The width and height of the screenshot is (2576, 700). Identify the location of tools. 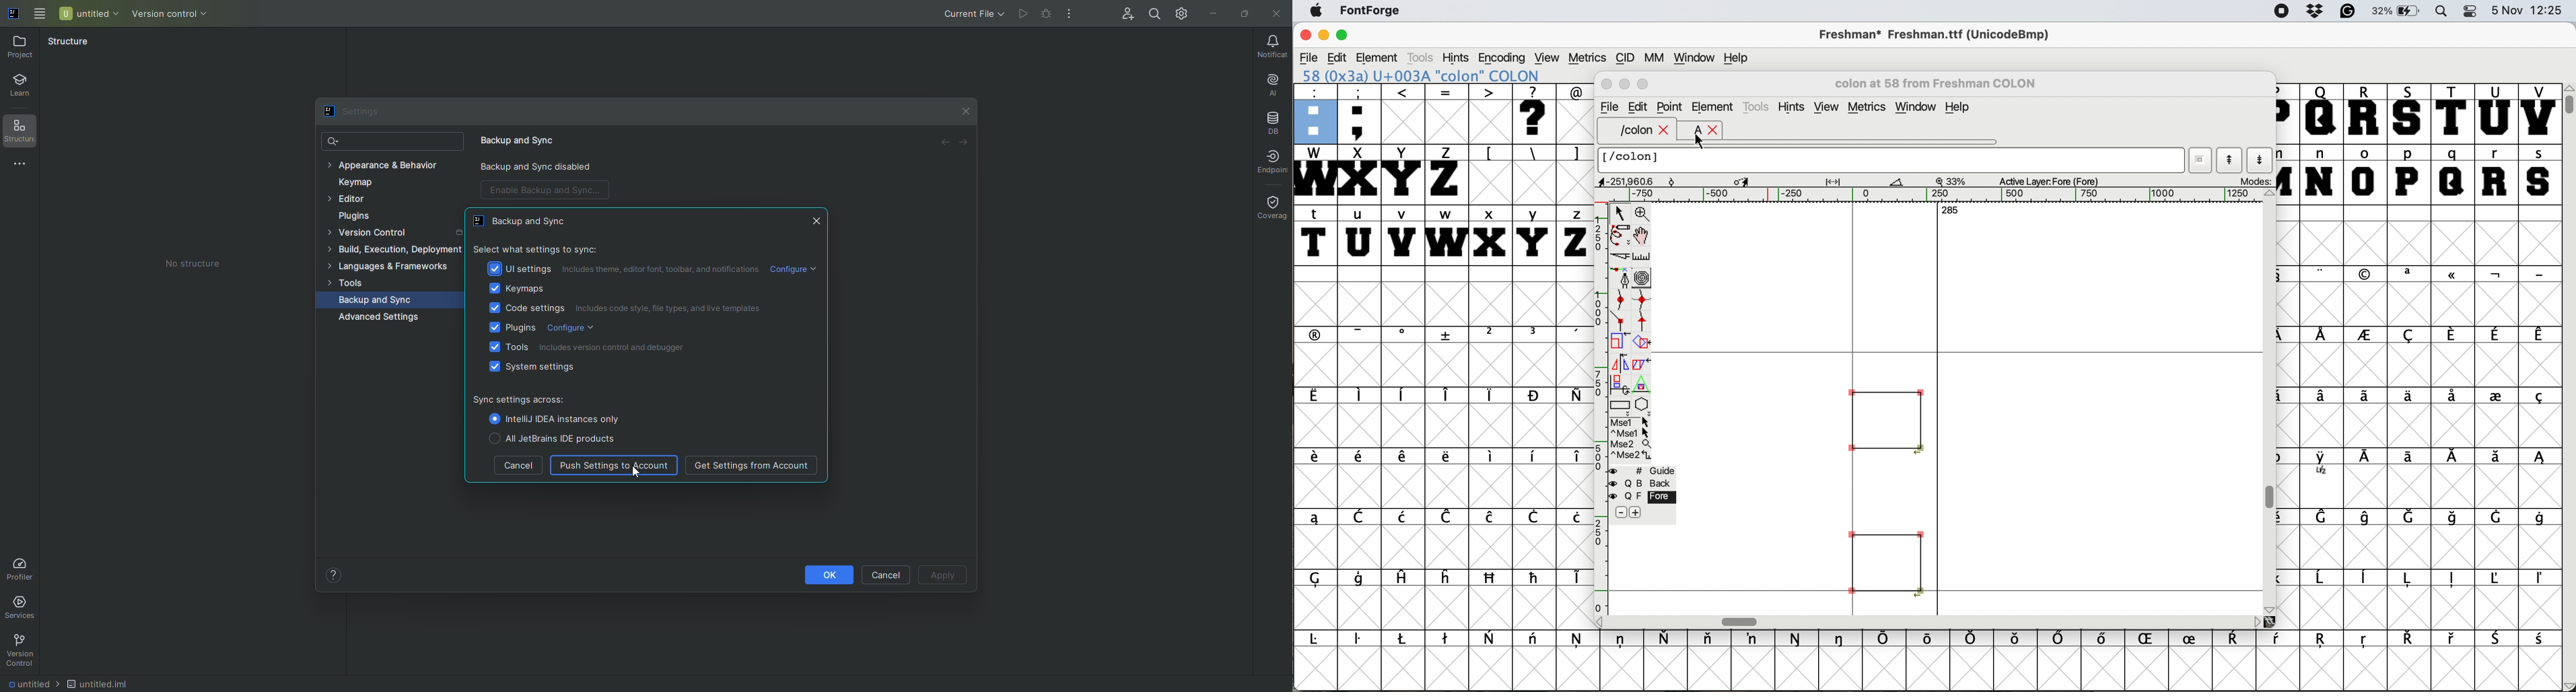
(1424, 56).